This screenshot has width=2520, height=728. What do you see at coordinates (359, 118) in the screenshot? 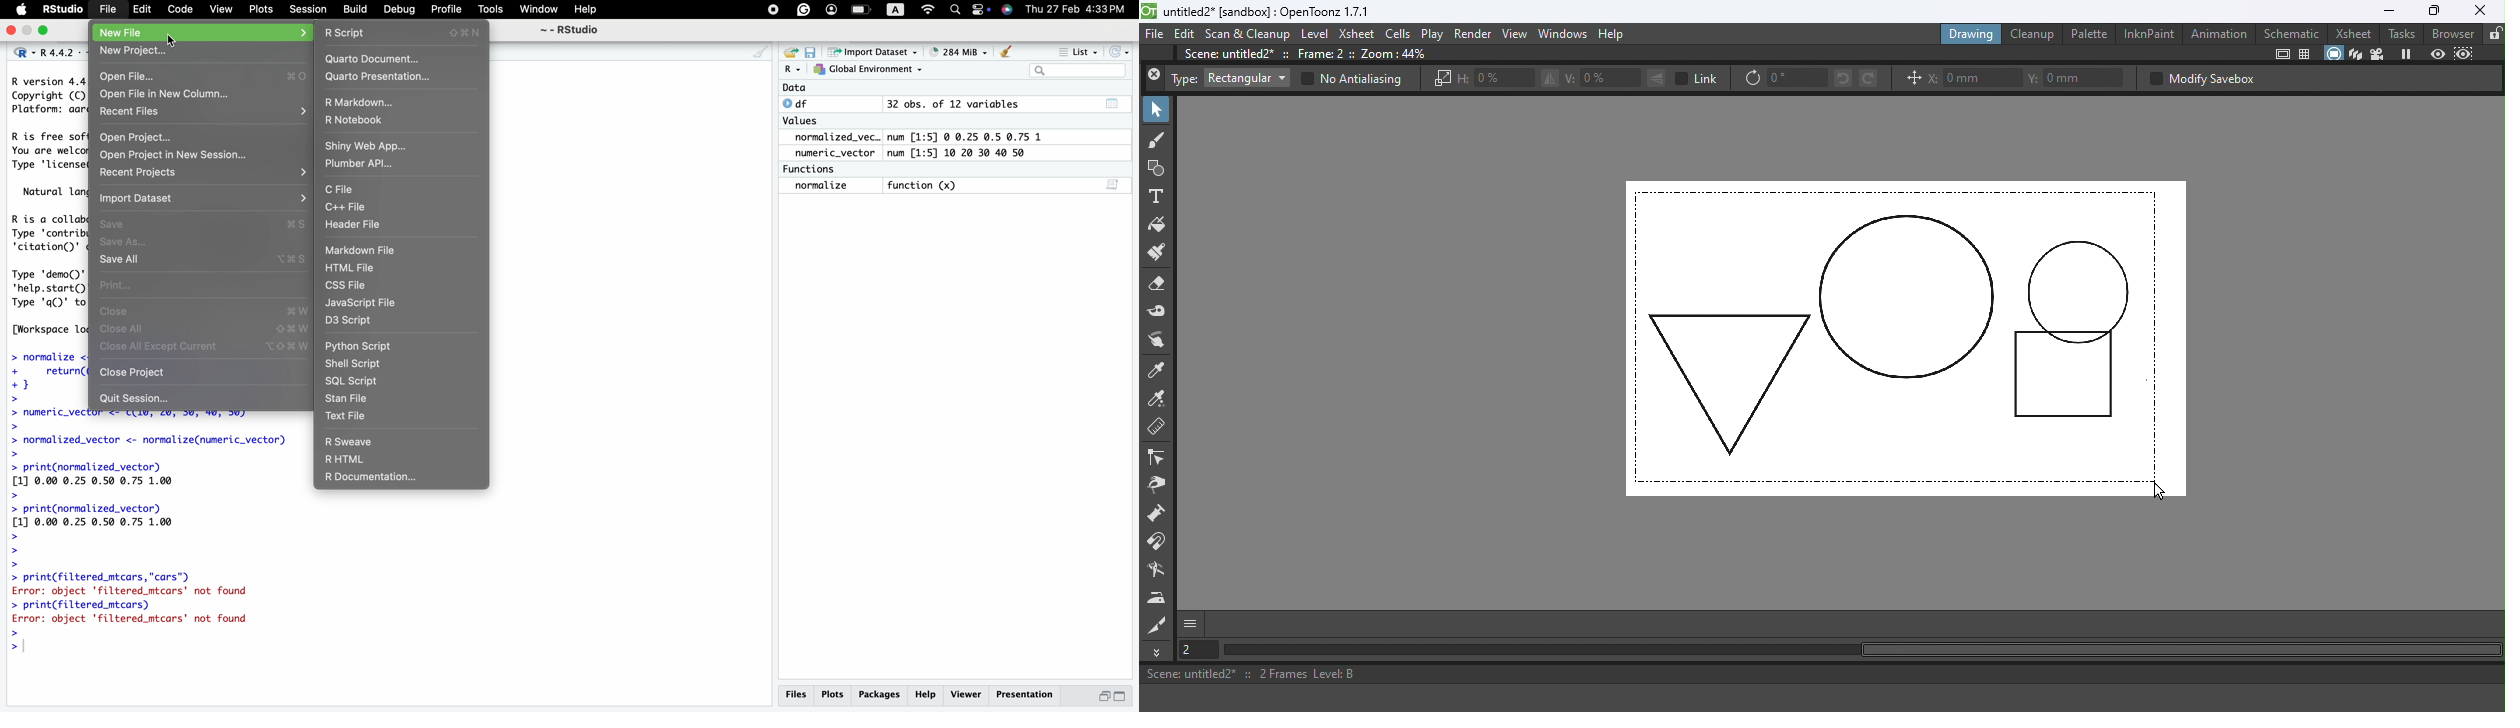
I see `R Notebook` at bounding box center [359, 118].